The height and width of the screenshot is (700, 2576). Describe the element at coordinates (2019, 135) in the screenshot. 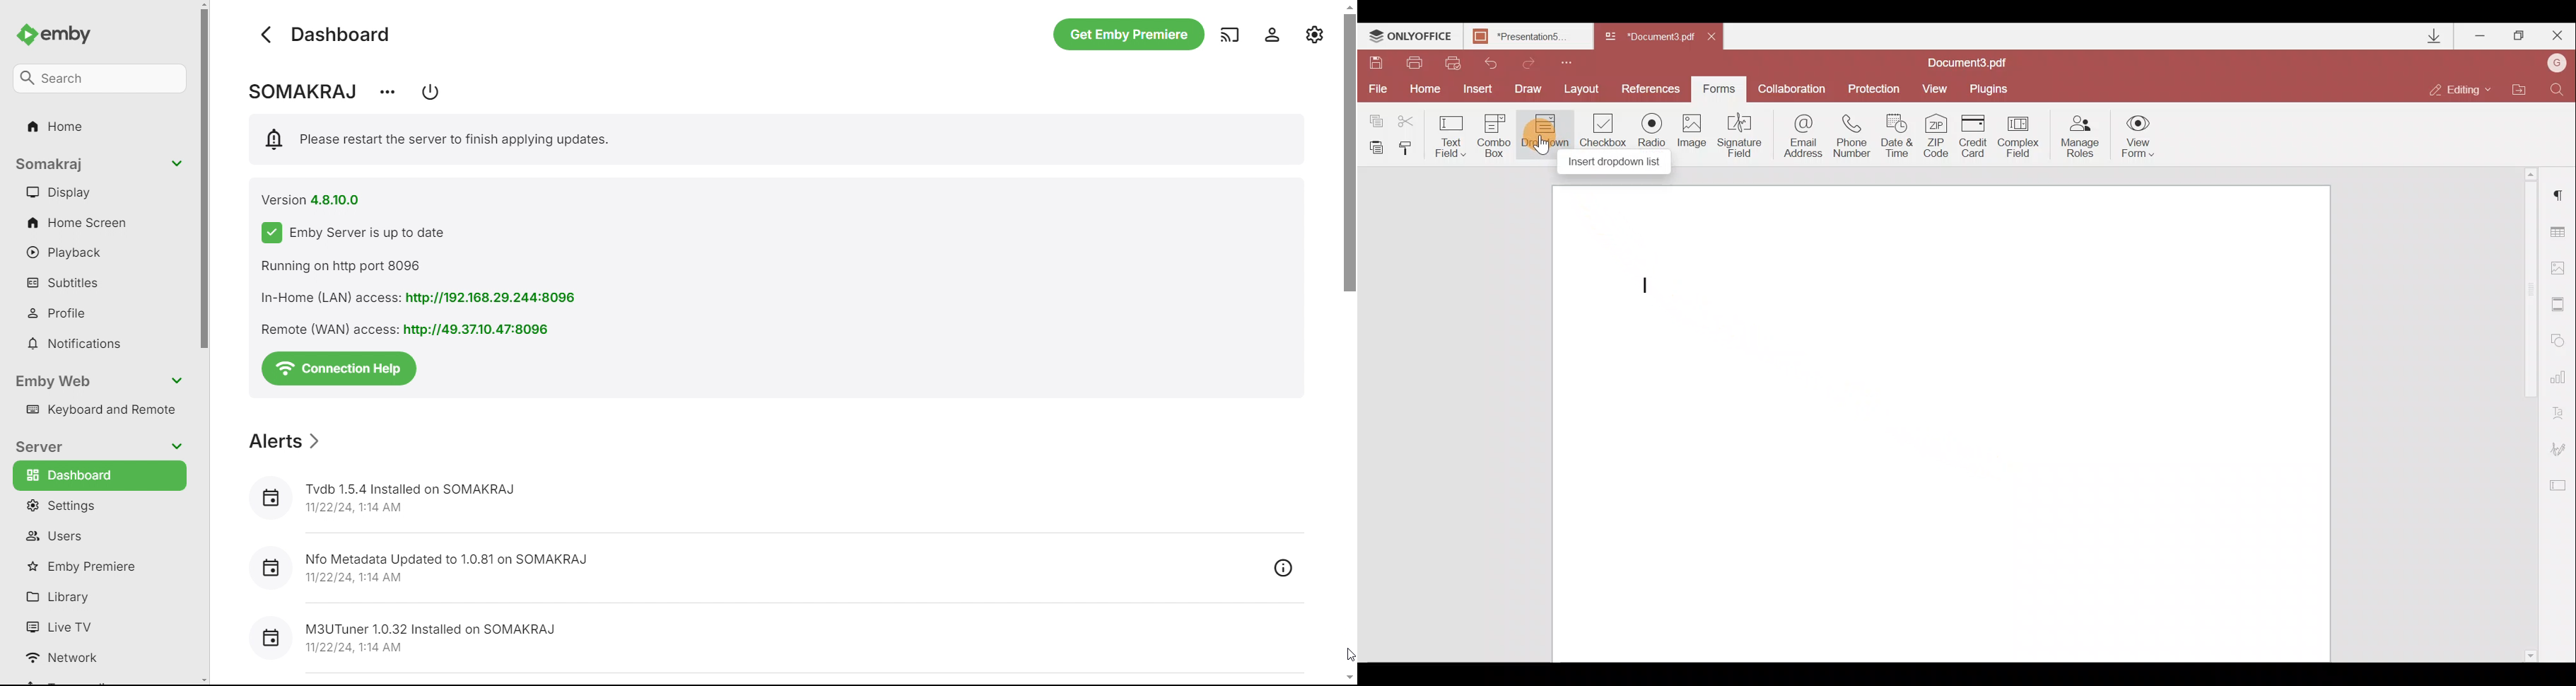

I see `Complex field` at that location.